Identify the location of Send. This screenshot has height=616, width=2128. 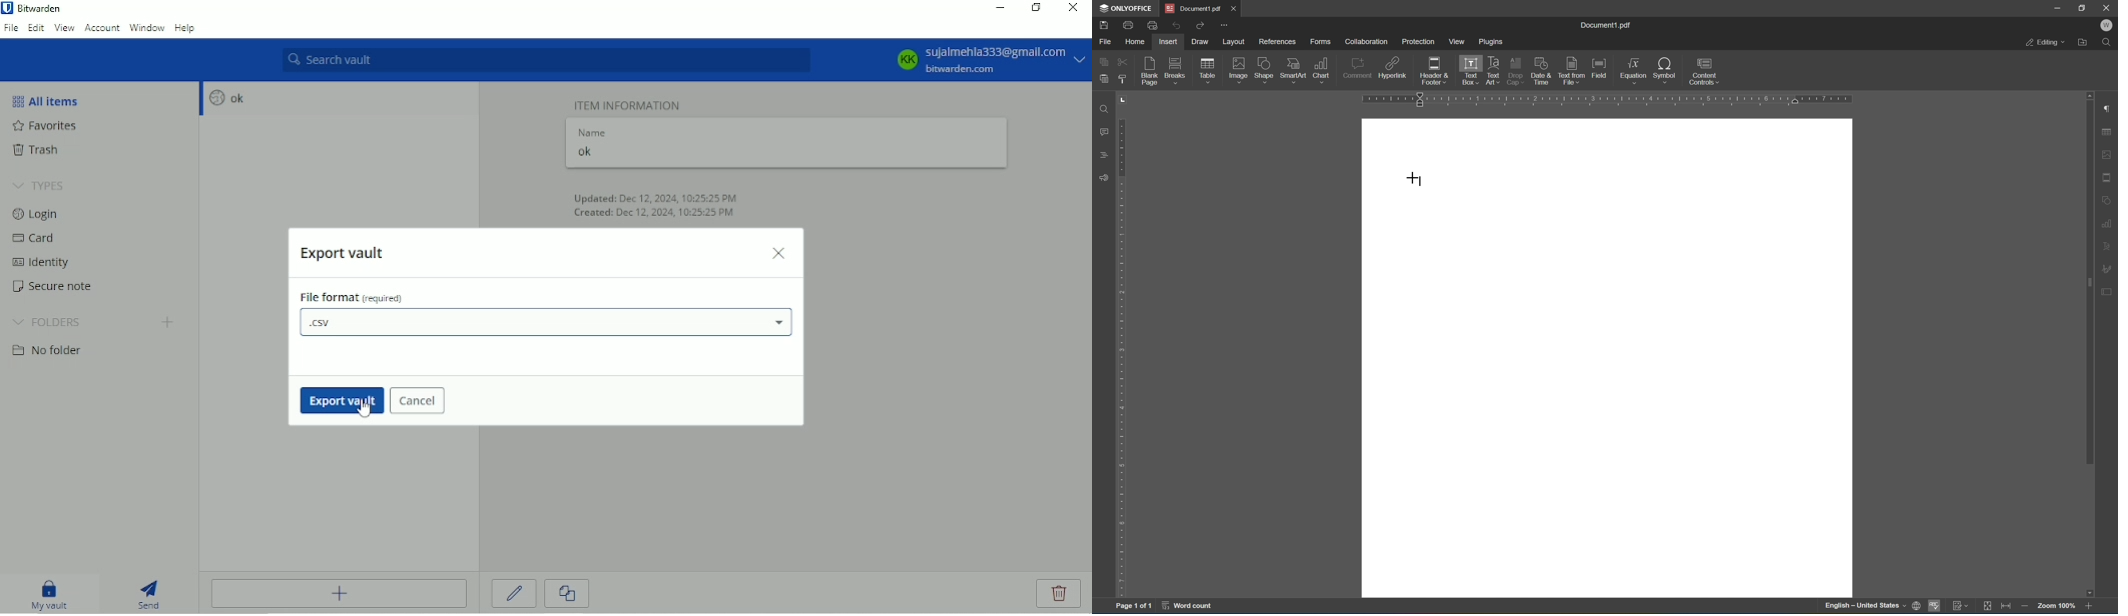
(150, 592).